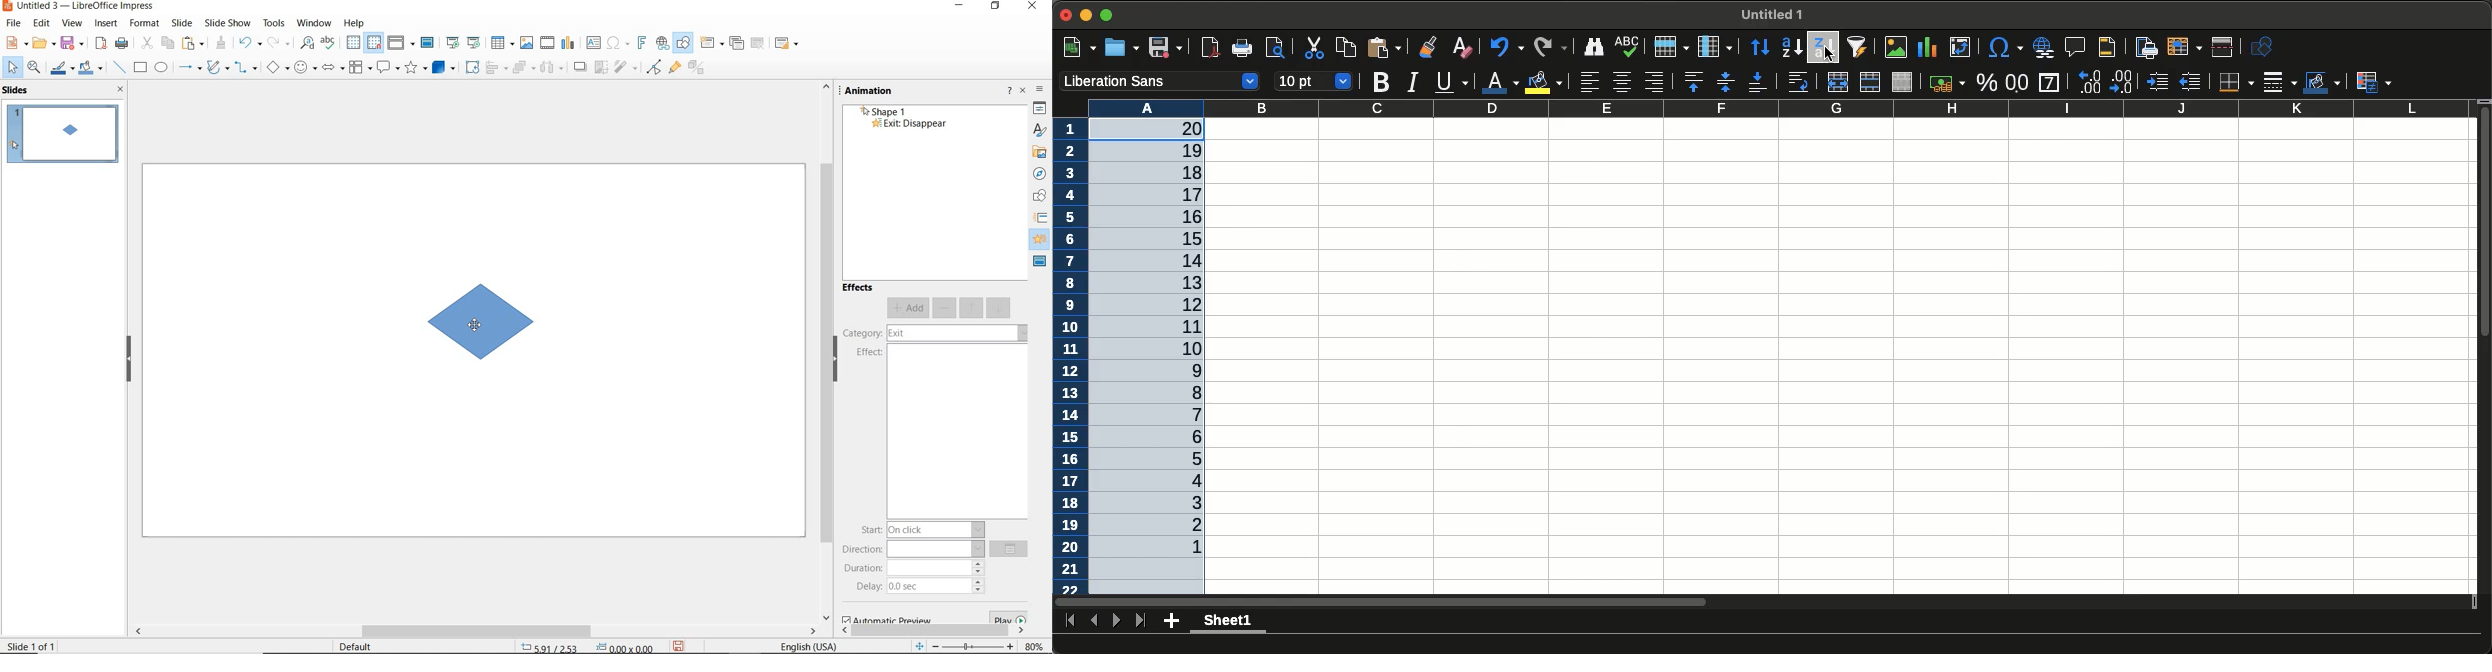 The width and height of the screenshot is (2492, 672). What do you see at coordinates (1947, 84) in the screenshot?
I see `Currency` at bounding box center [1947, 84].